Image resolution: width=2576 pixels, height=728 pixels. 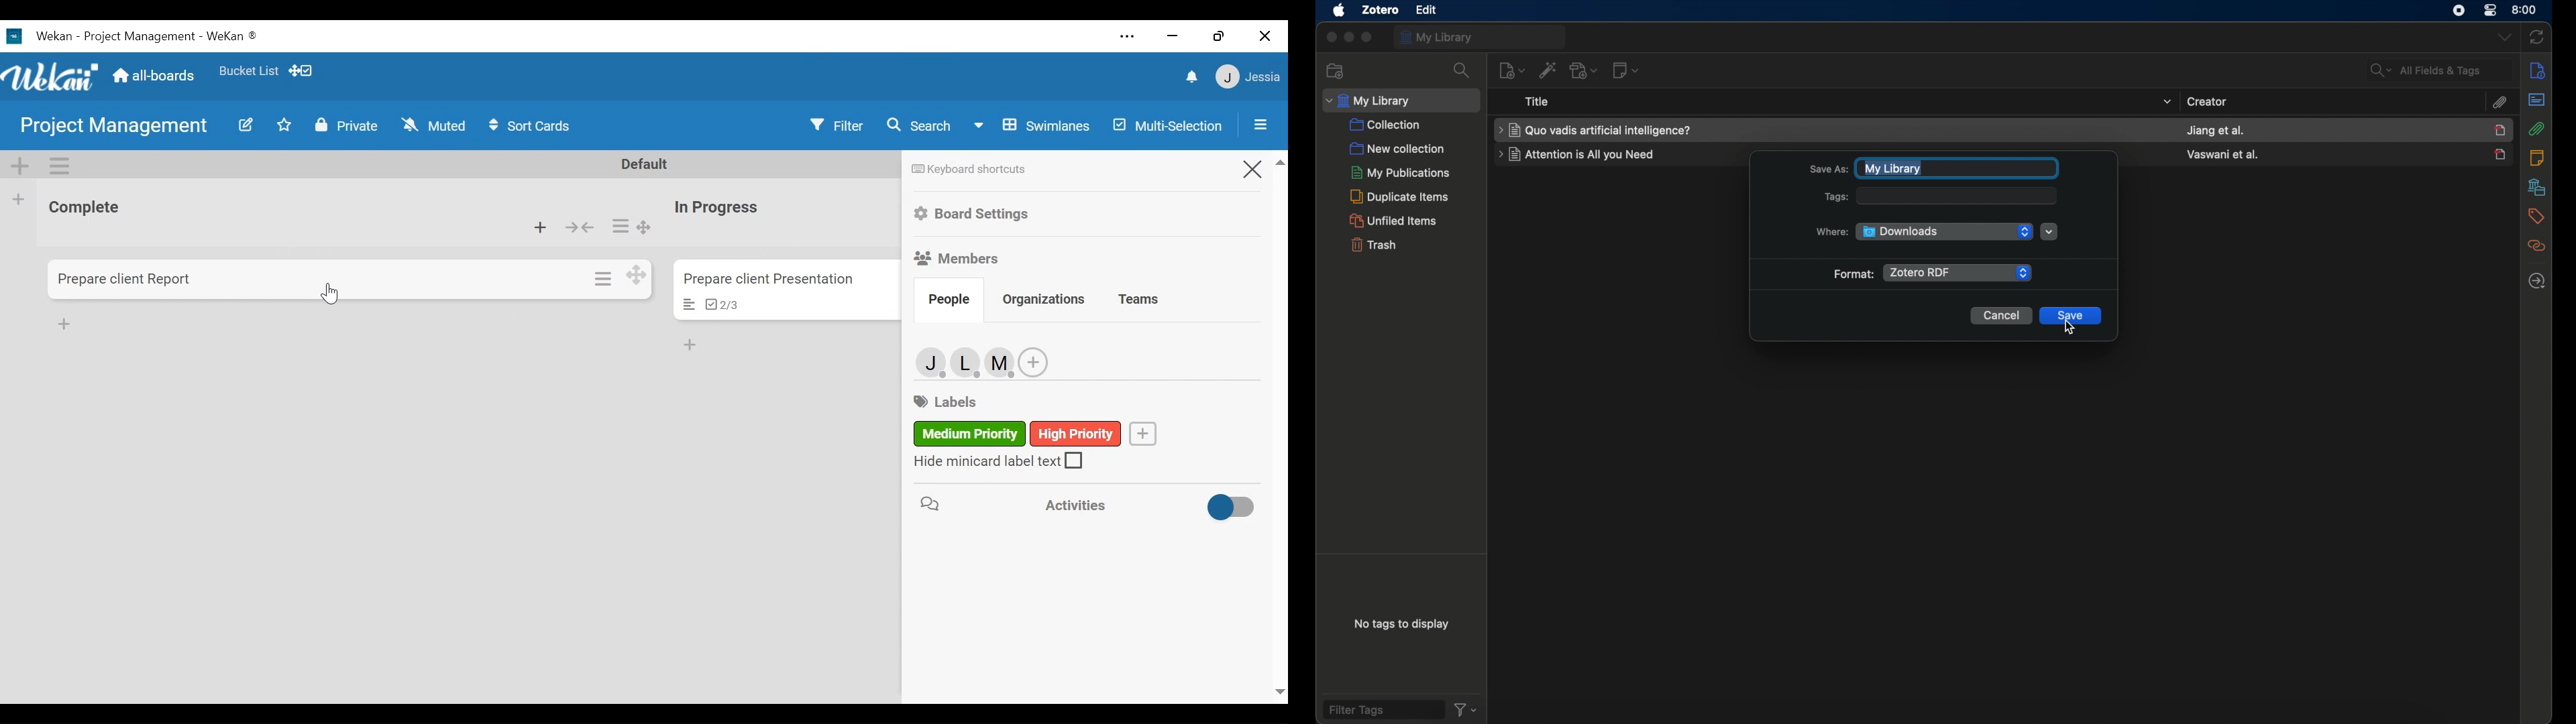 What do you see at coordinates (247, 126) in the screenshot?
I see `Edit` at bounding box center [247, 126].